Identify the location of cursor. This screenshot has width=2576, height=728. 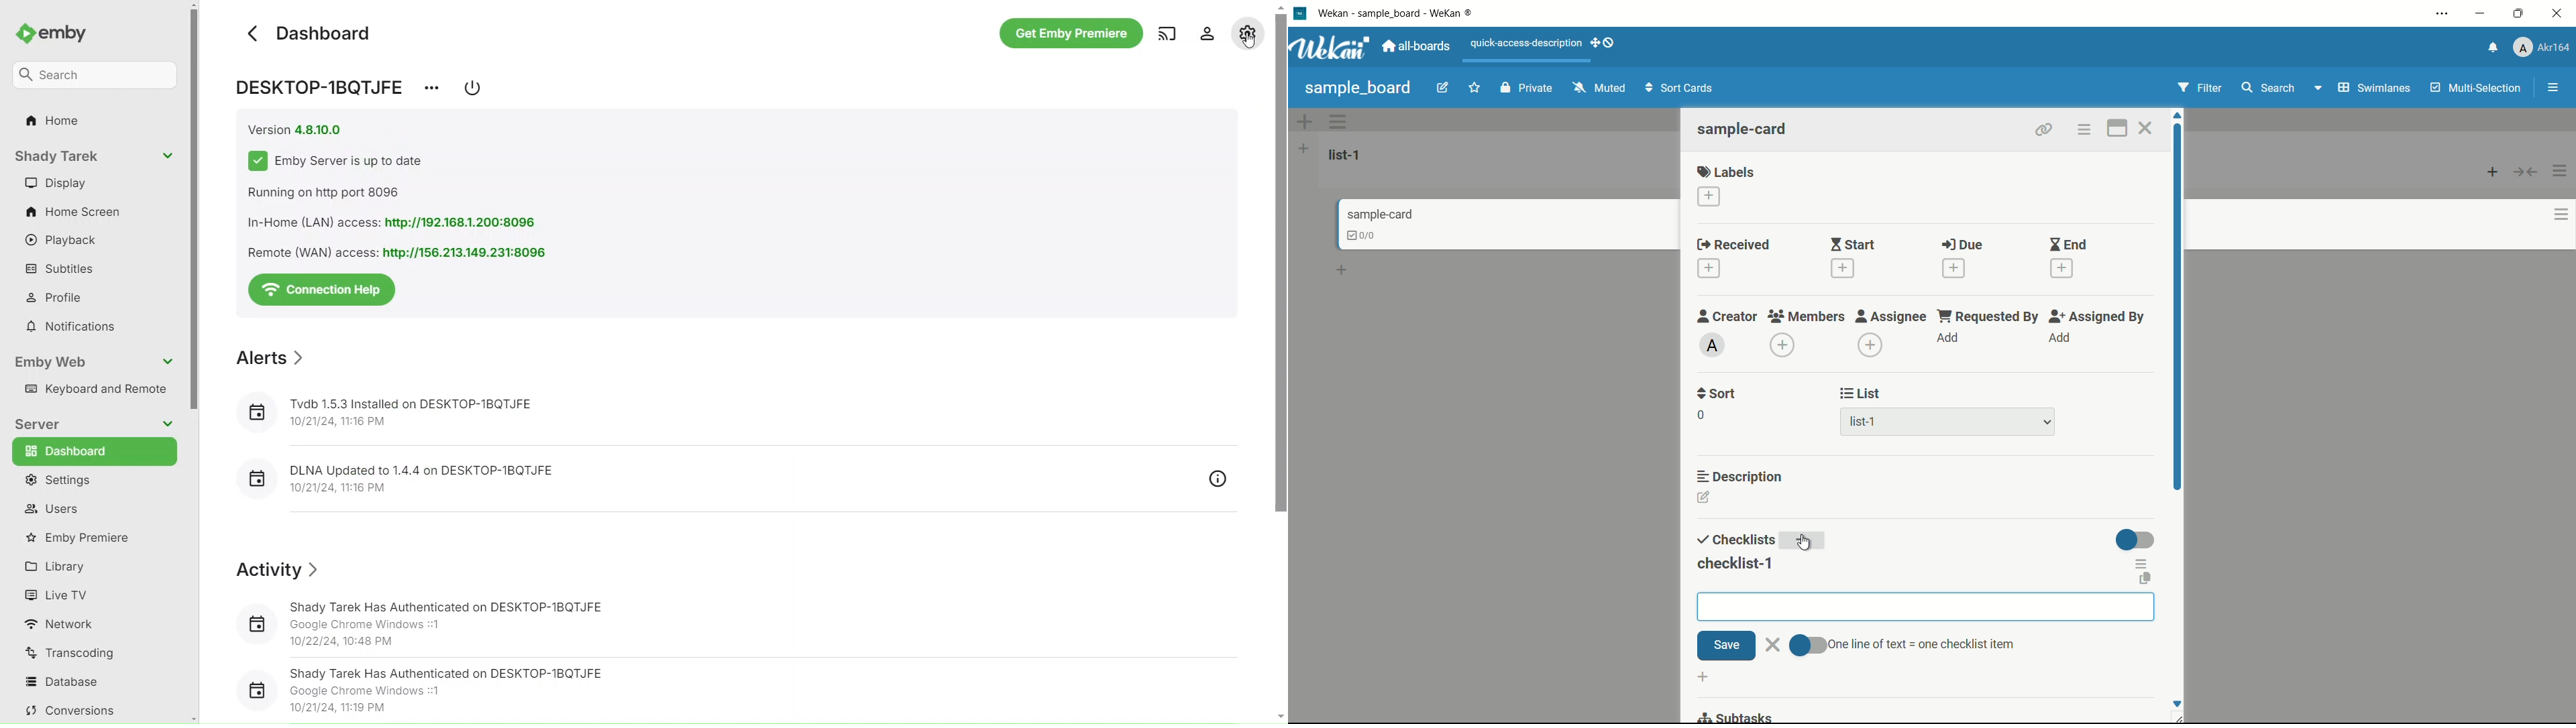
(1804, 542).